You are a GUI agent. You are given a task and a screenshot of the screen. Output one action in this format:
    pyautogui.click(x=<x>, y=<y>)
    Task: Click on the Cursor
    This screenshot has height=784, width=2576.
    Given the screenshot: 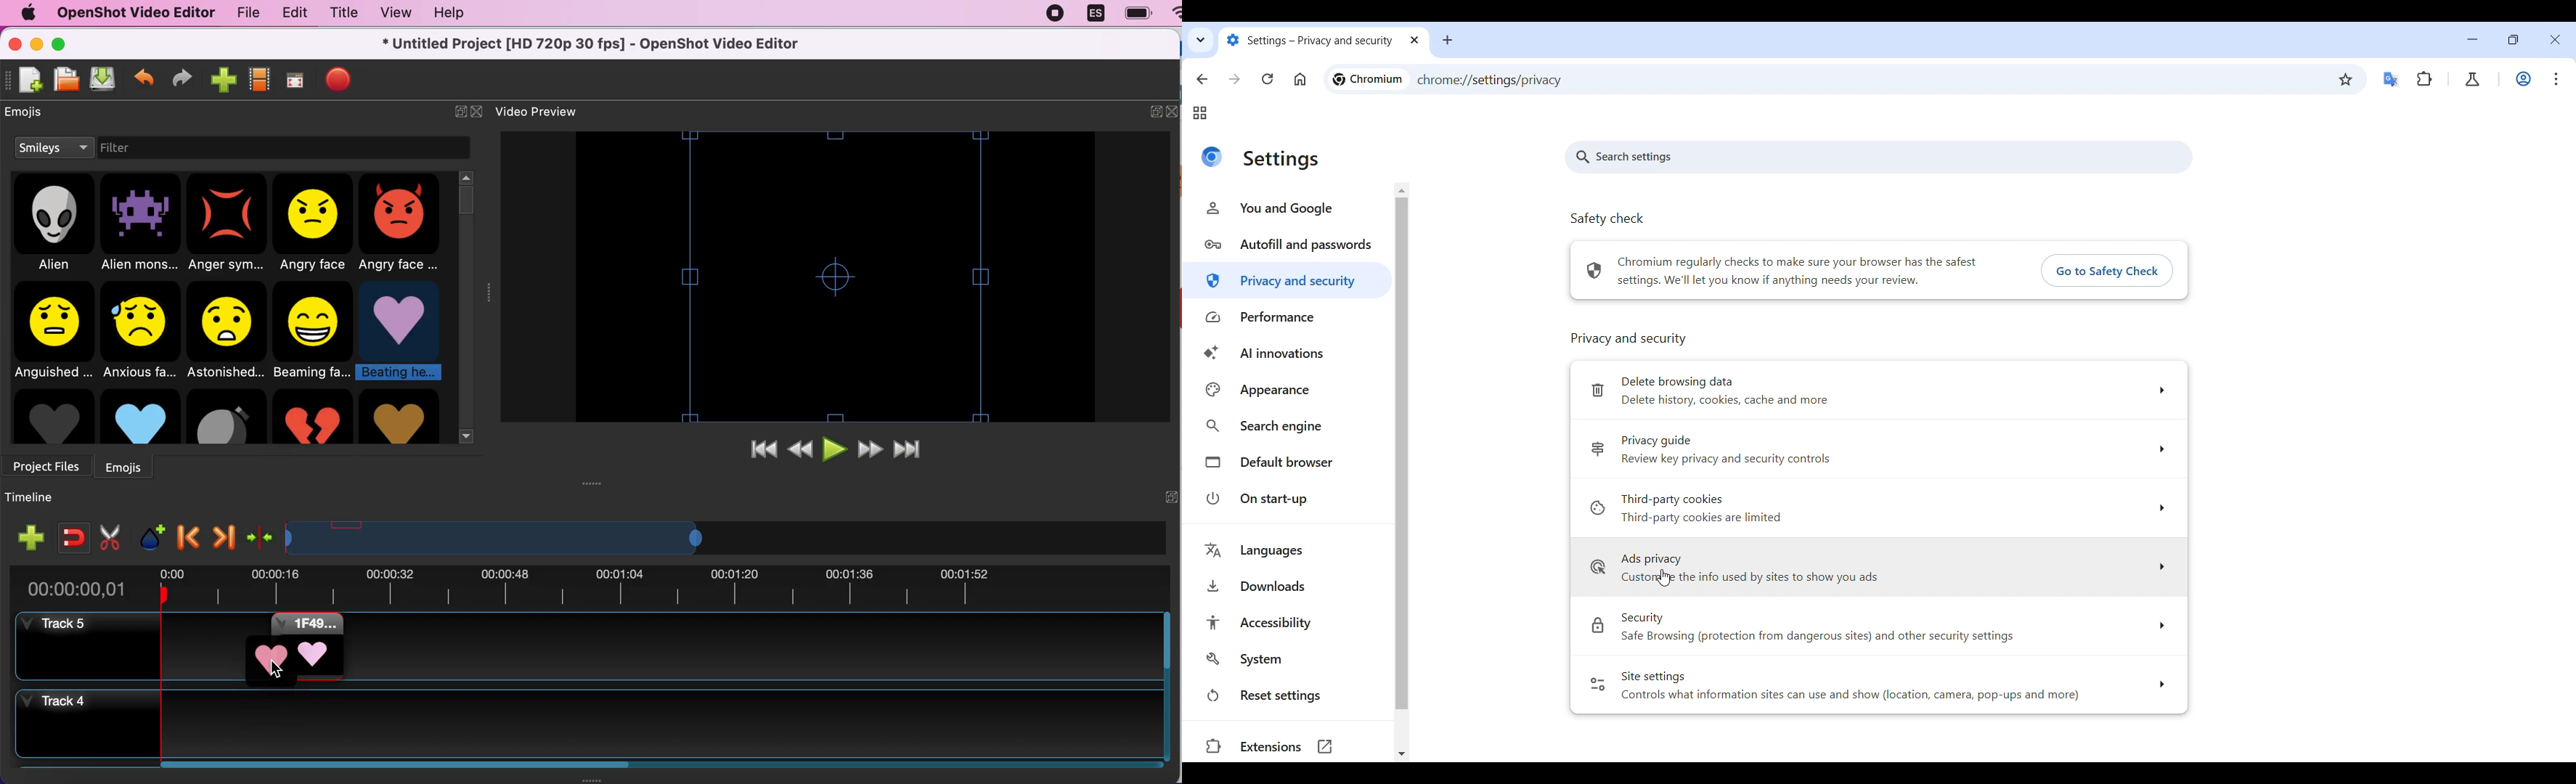 What is the action you would take?
    pyautogui.click(x=1663, y=577)
    